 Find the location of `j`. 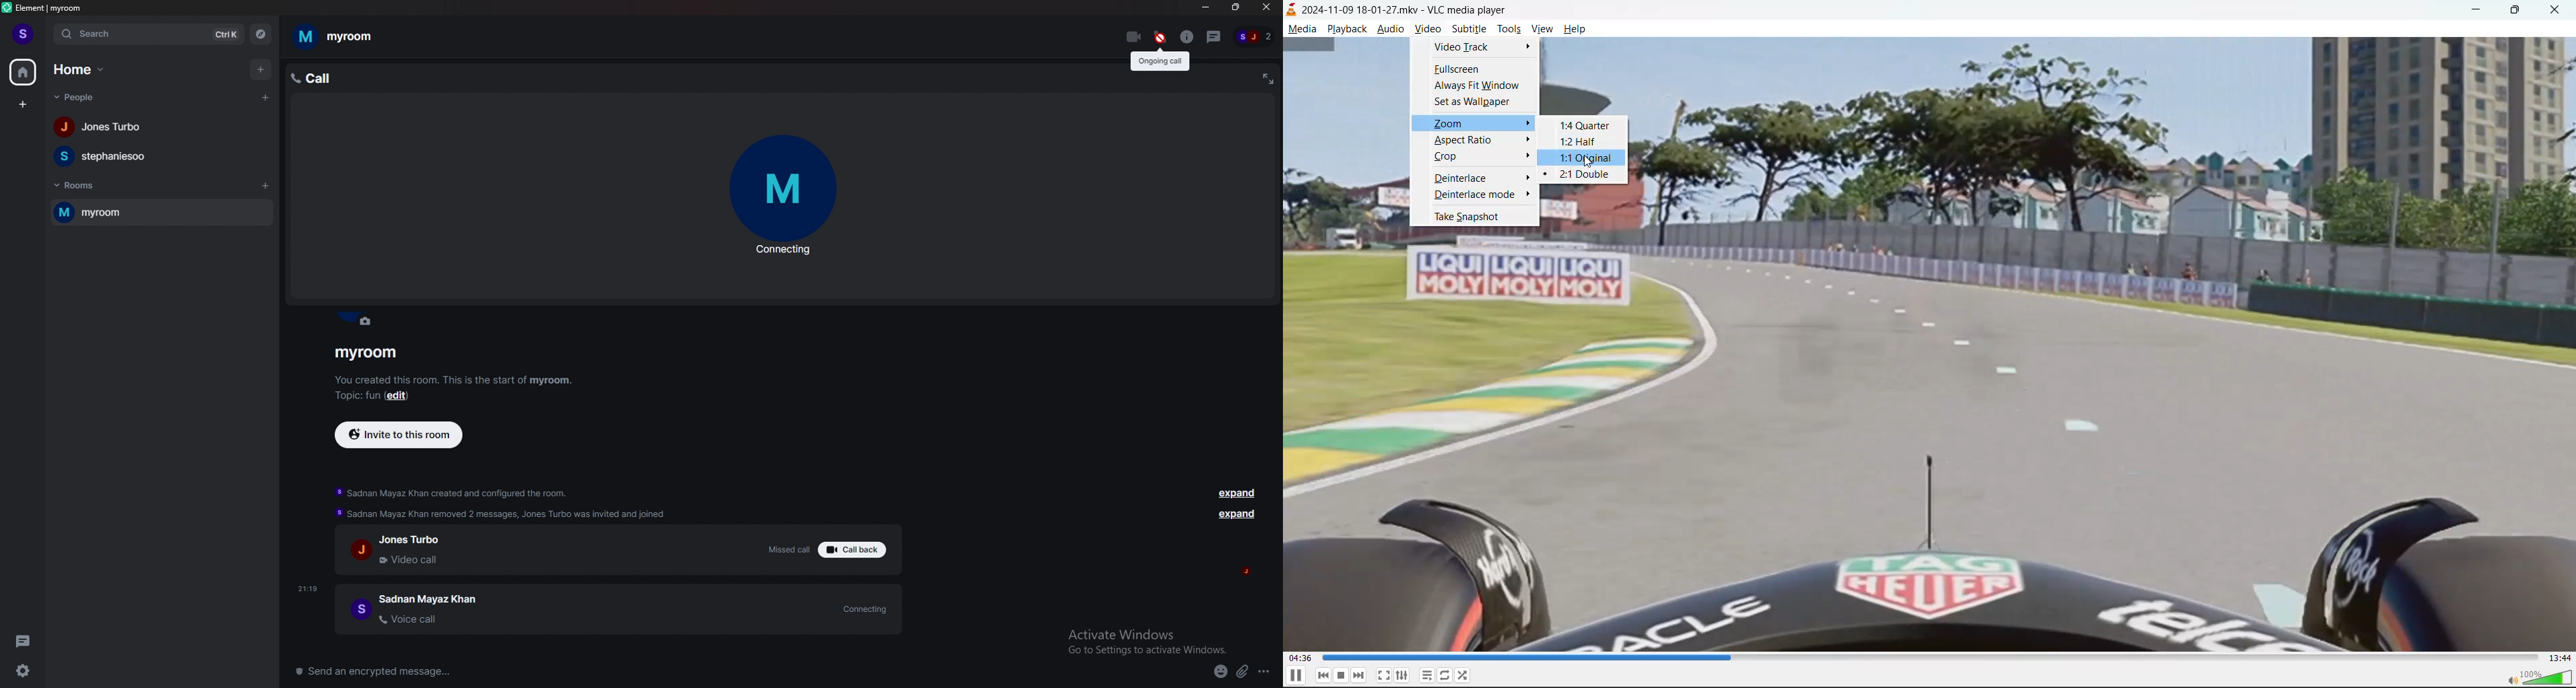

j is located at coordinates (1252, 571).